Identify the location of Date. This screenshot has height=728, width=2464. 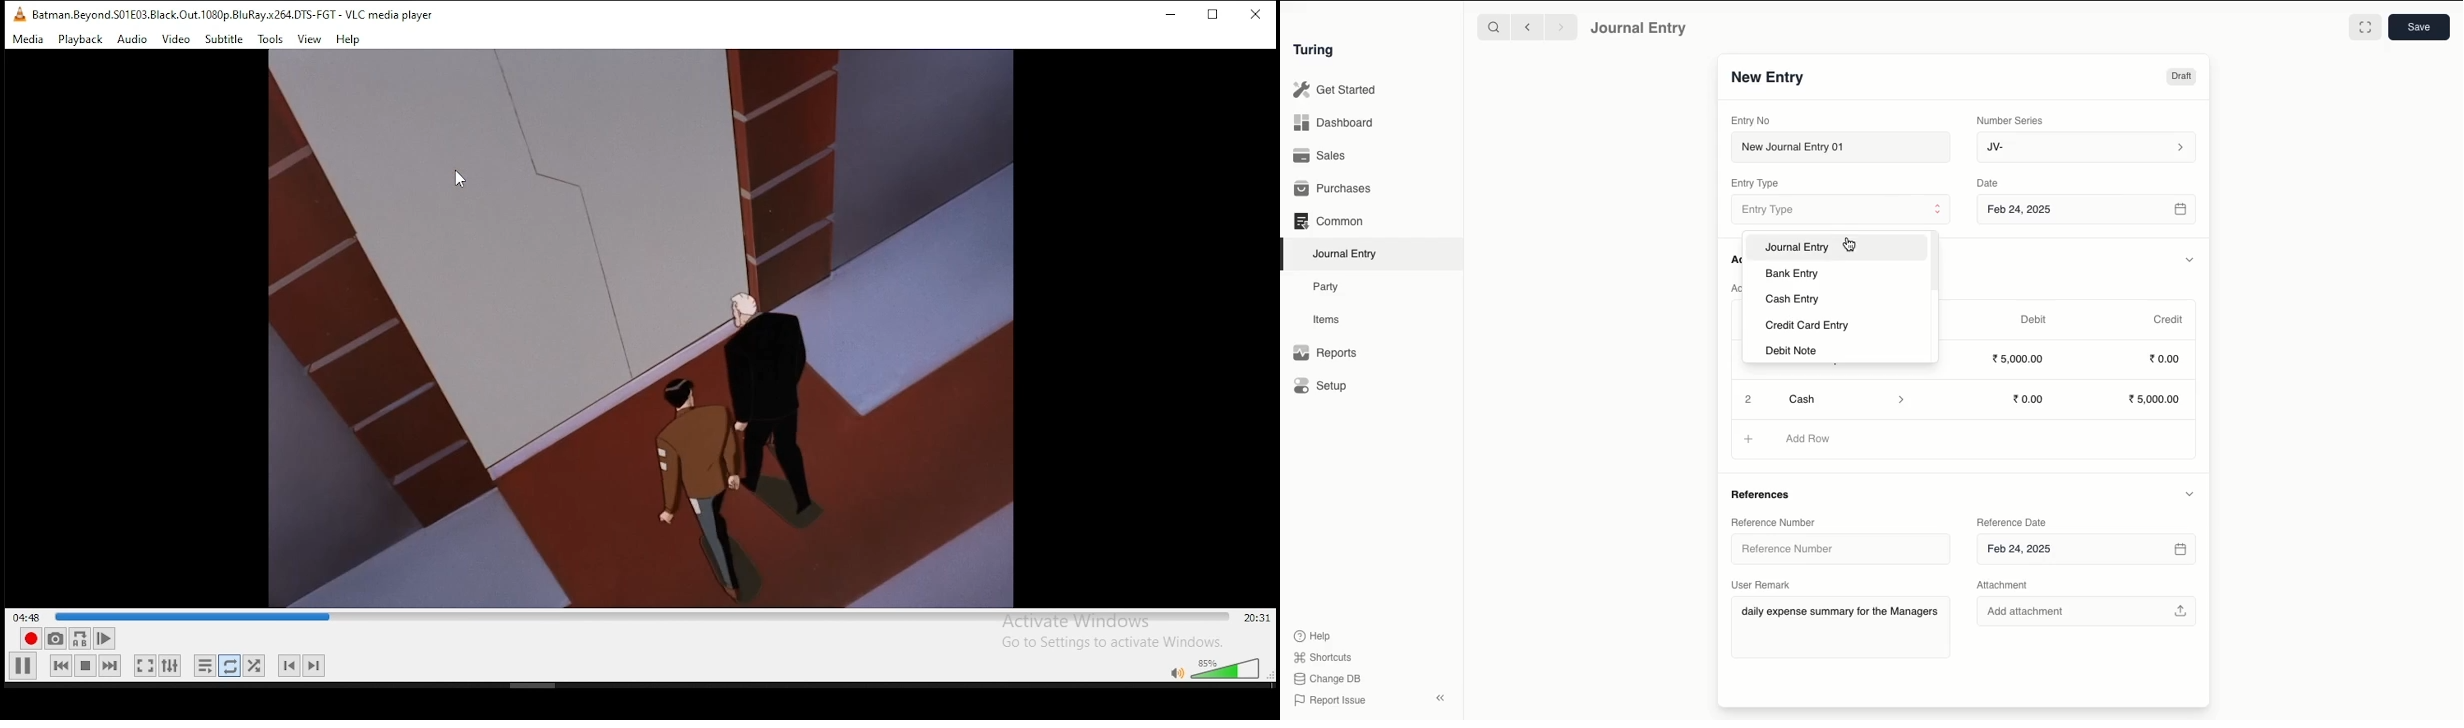
(1990, 182).